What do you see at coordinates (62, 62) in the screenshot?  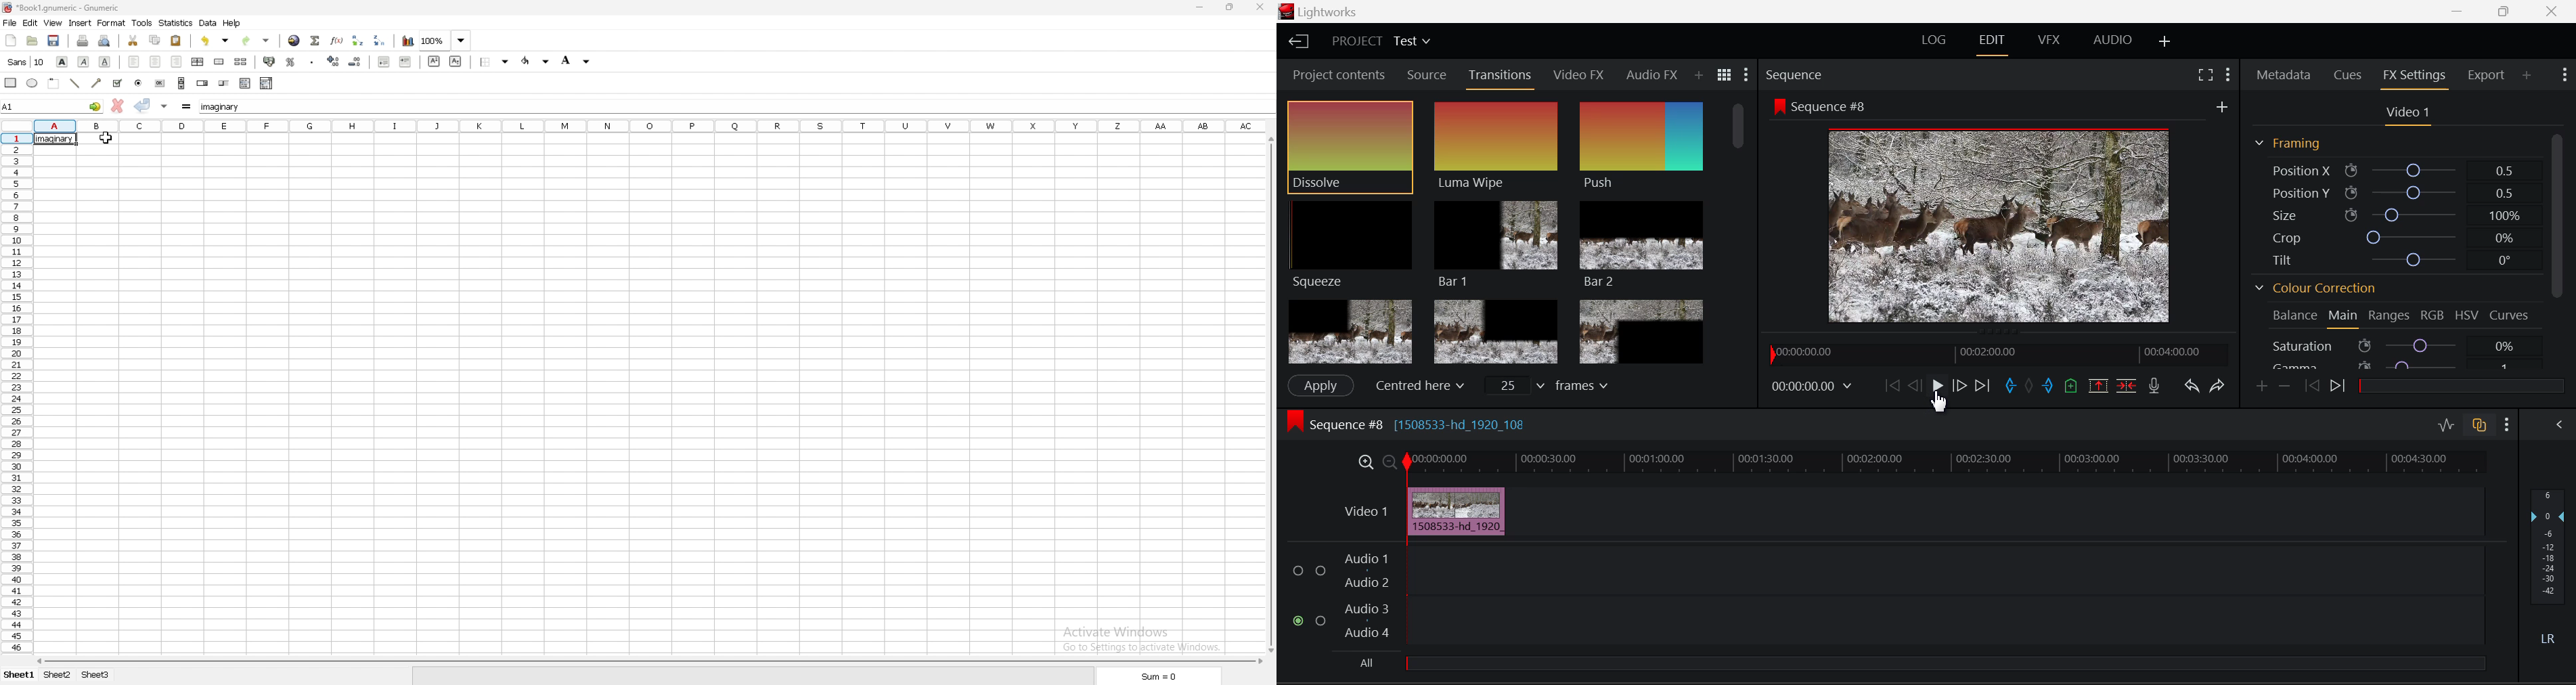 I see `bold` at bounding box center [62, 62].